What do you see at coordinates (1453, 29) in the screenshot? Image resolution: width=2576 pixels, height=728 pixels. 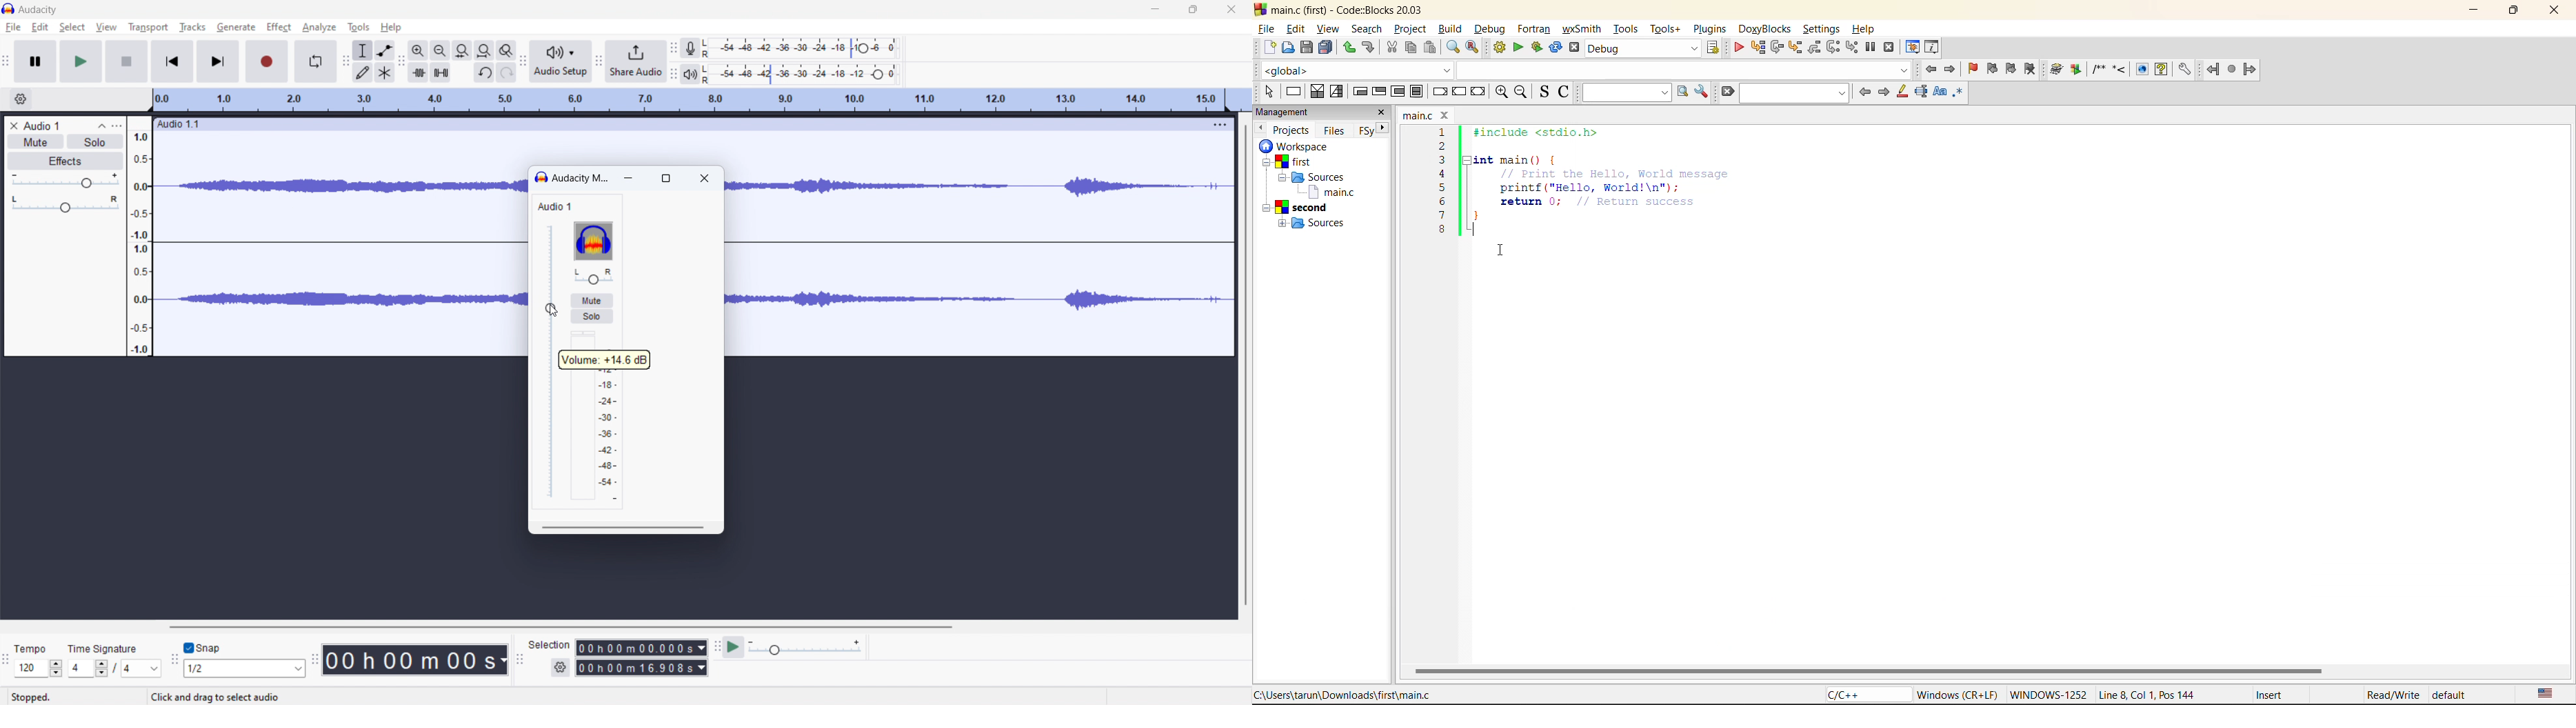 I see `build` at bounding box center [1453, 29].